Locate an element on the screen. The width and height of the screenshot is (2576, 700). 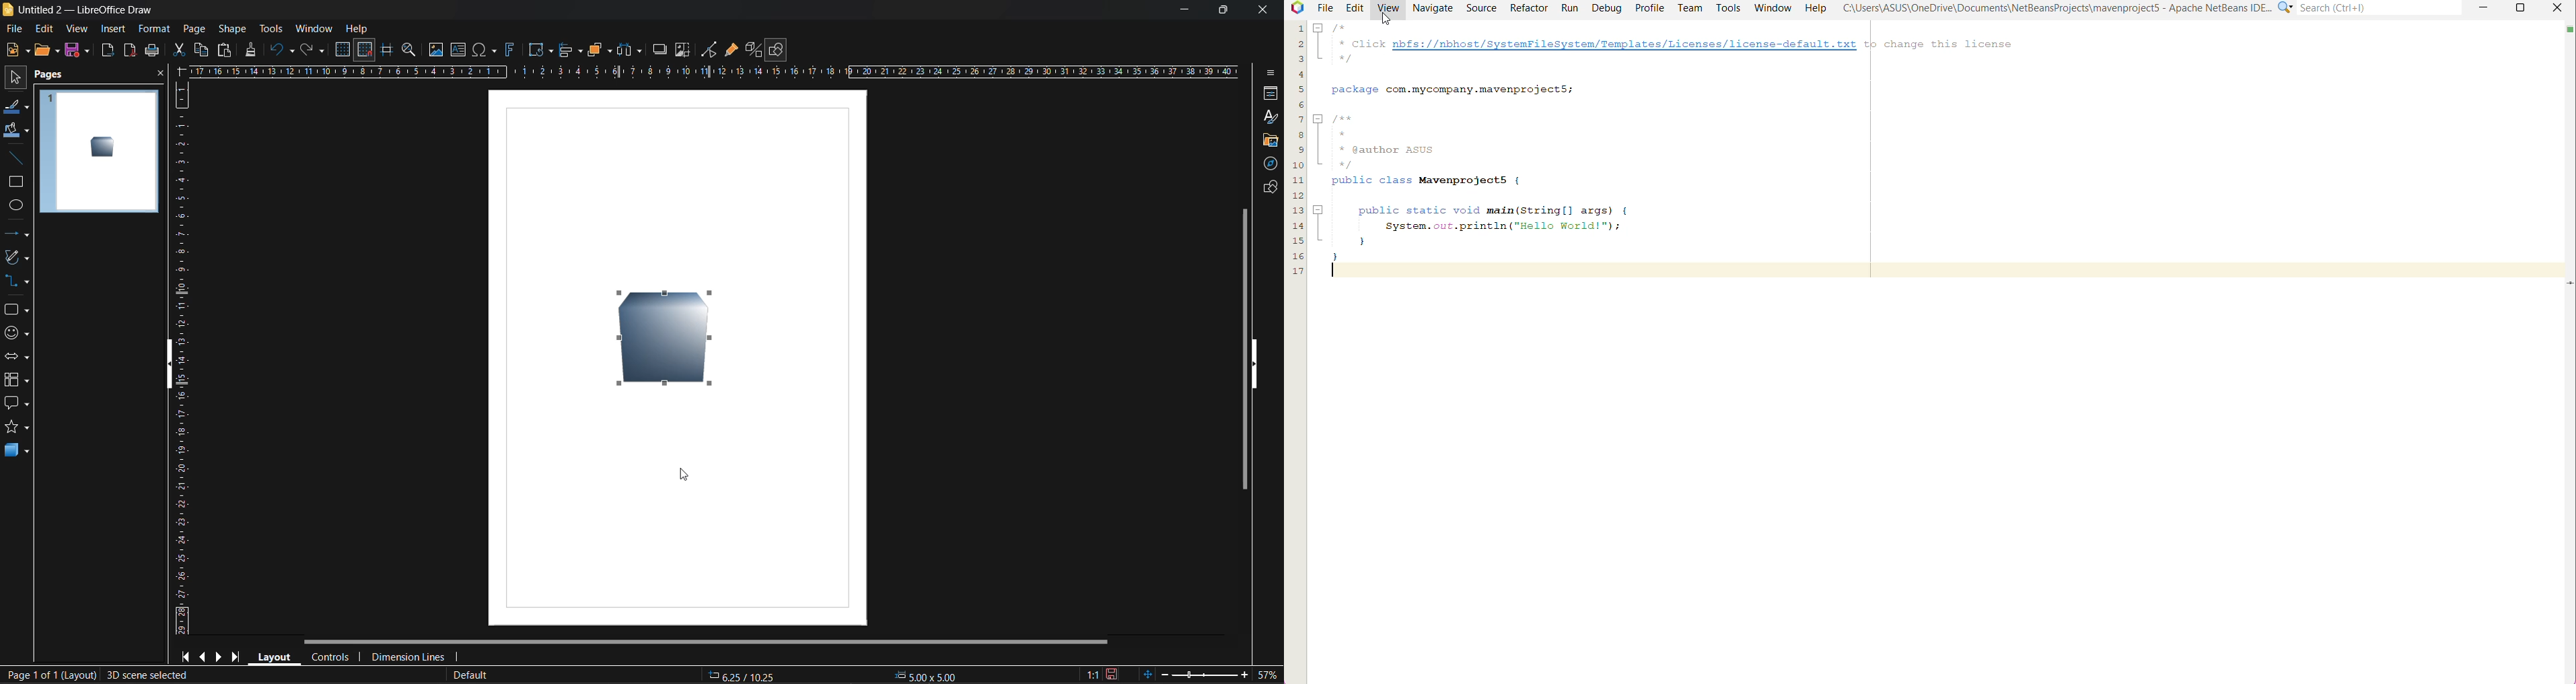
redo is located at coordinates (311, 52).